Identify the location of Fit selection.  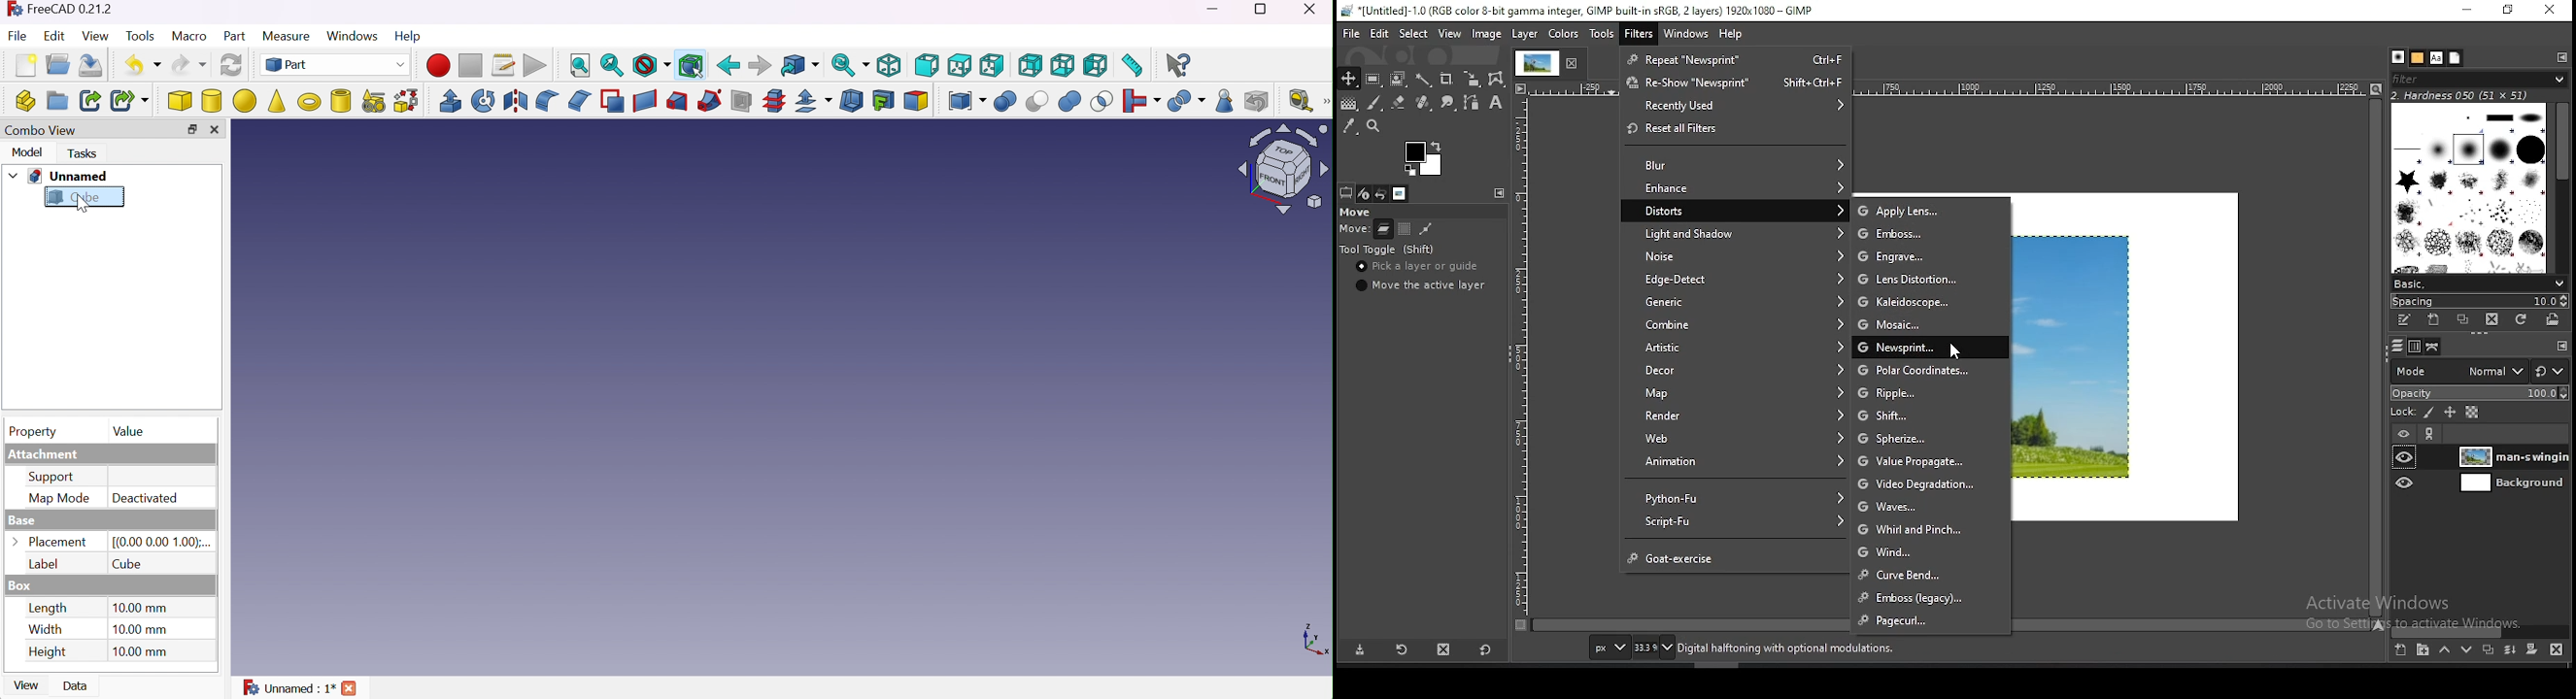
(612, 65).